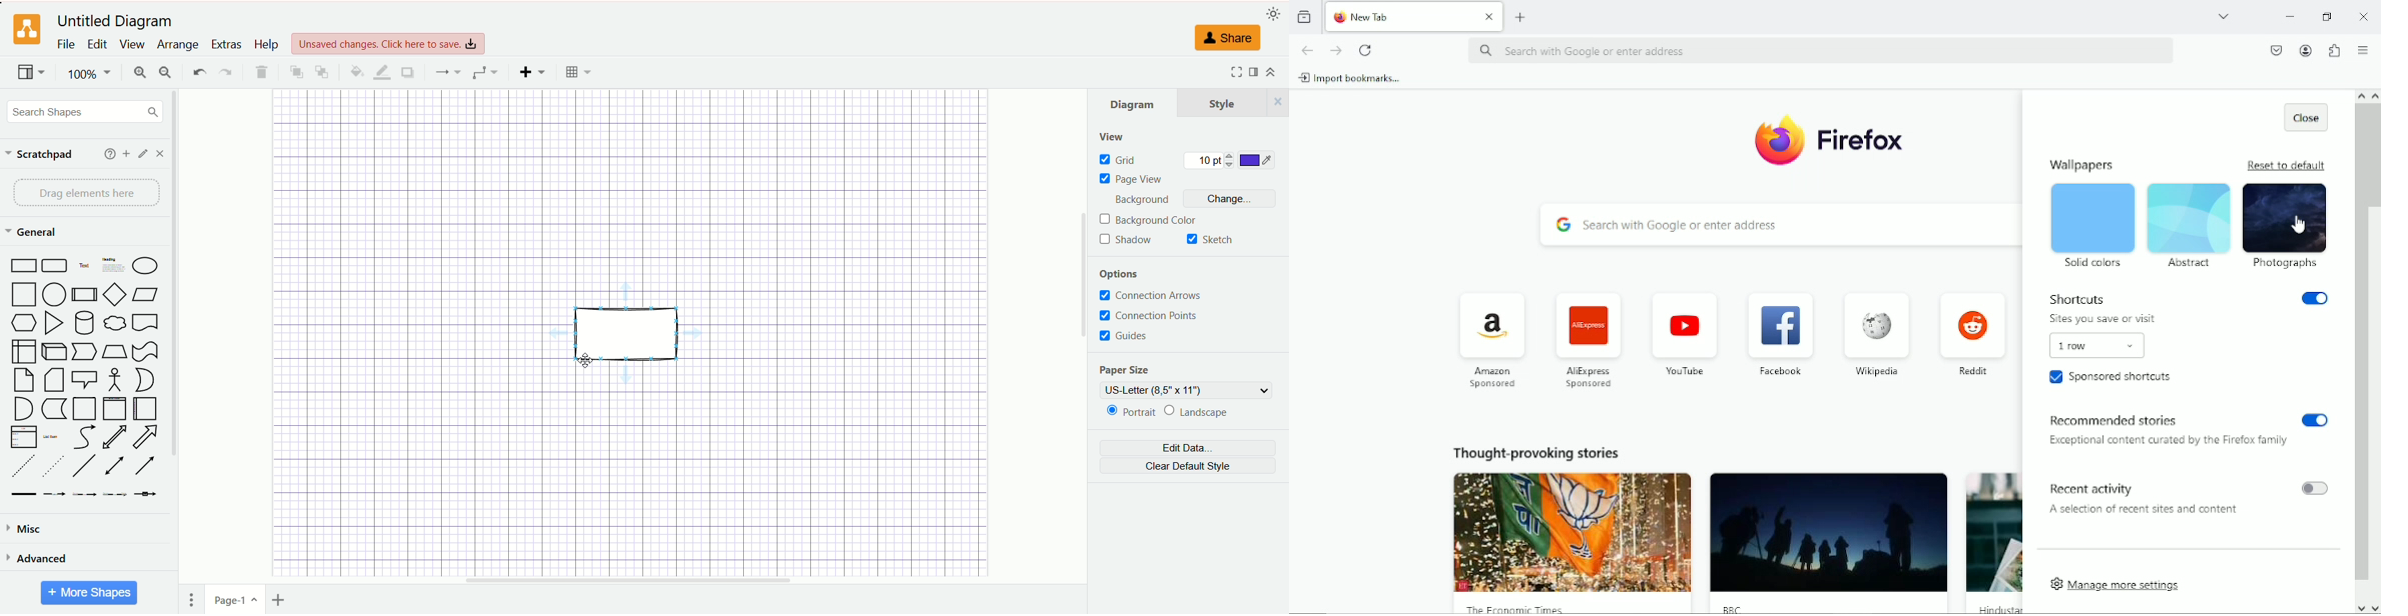 The image size is (2408, 616). Describe the element at coordinates (1130, 337) in the screenshot. I see `guides` at that location.